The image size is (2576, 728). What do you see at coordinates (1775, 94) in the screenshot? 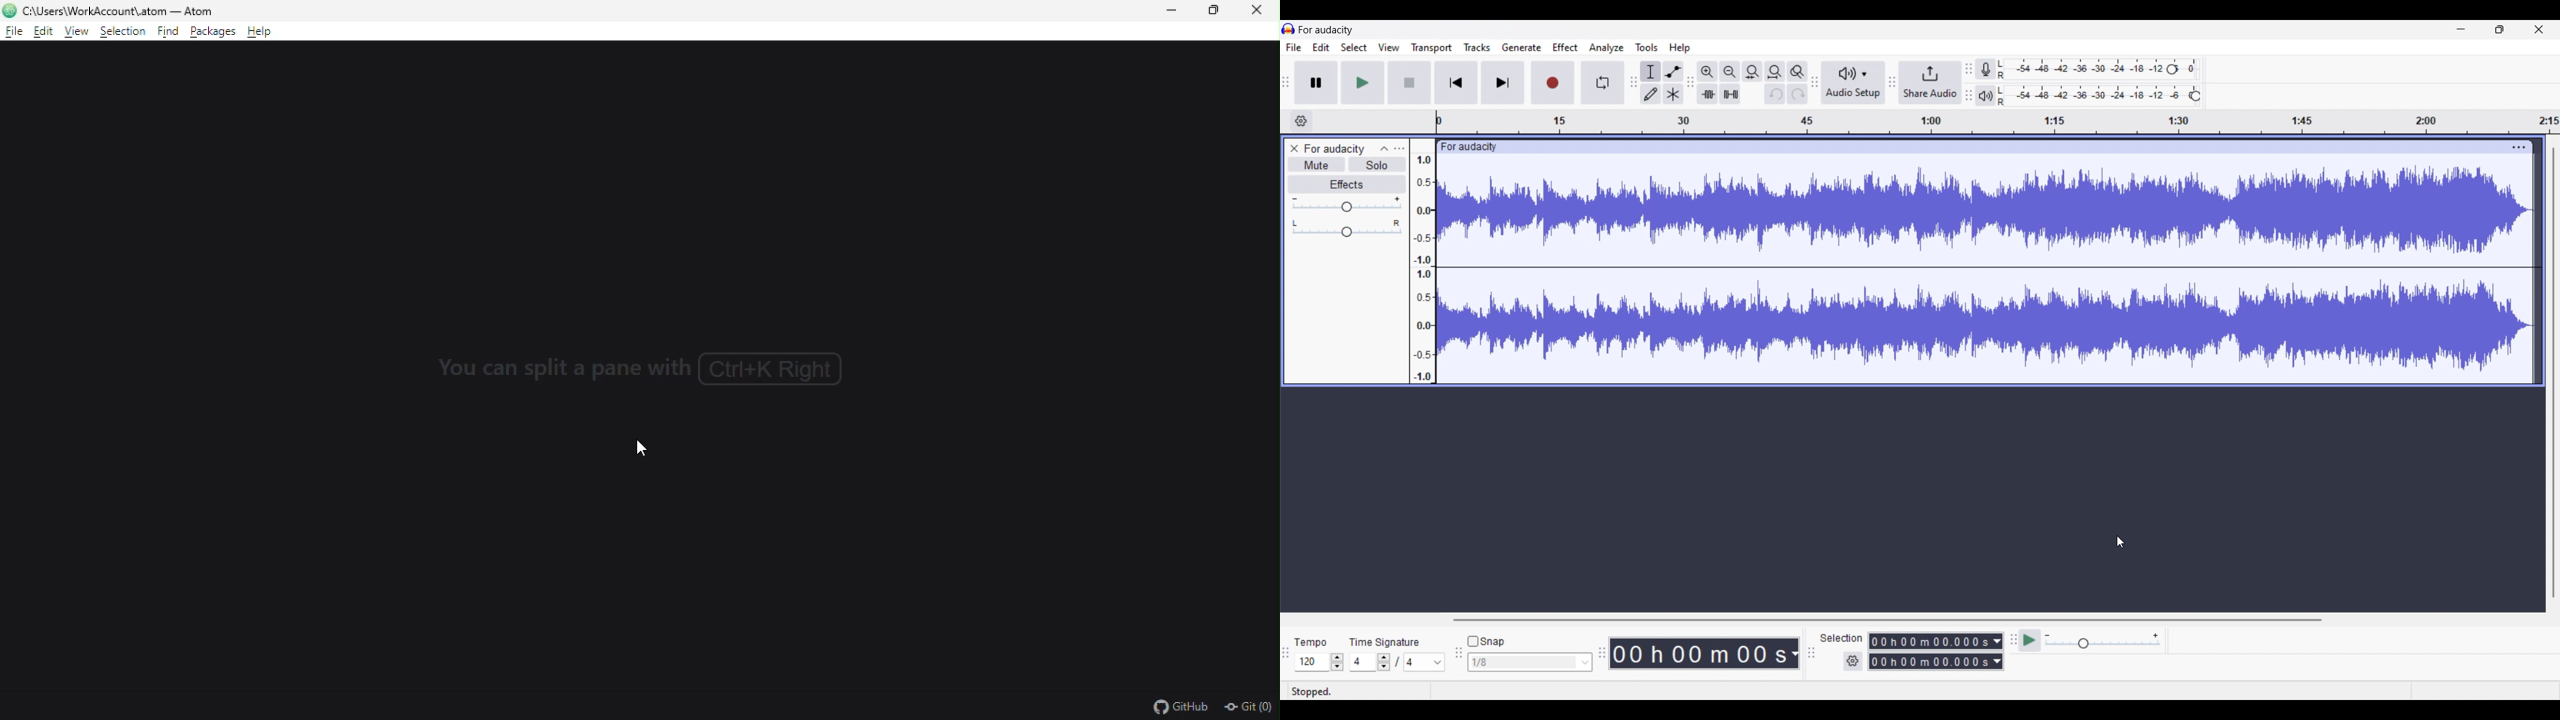
I see `Undo` at bounding box center [1775, 94].